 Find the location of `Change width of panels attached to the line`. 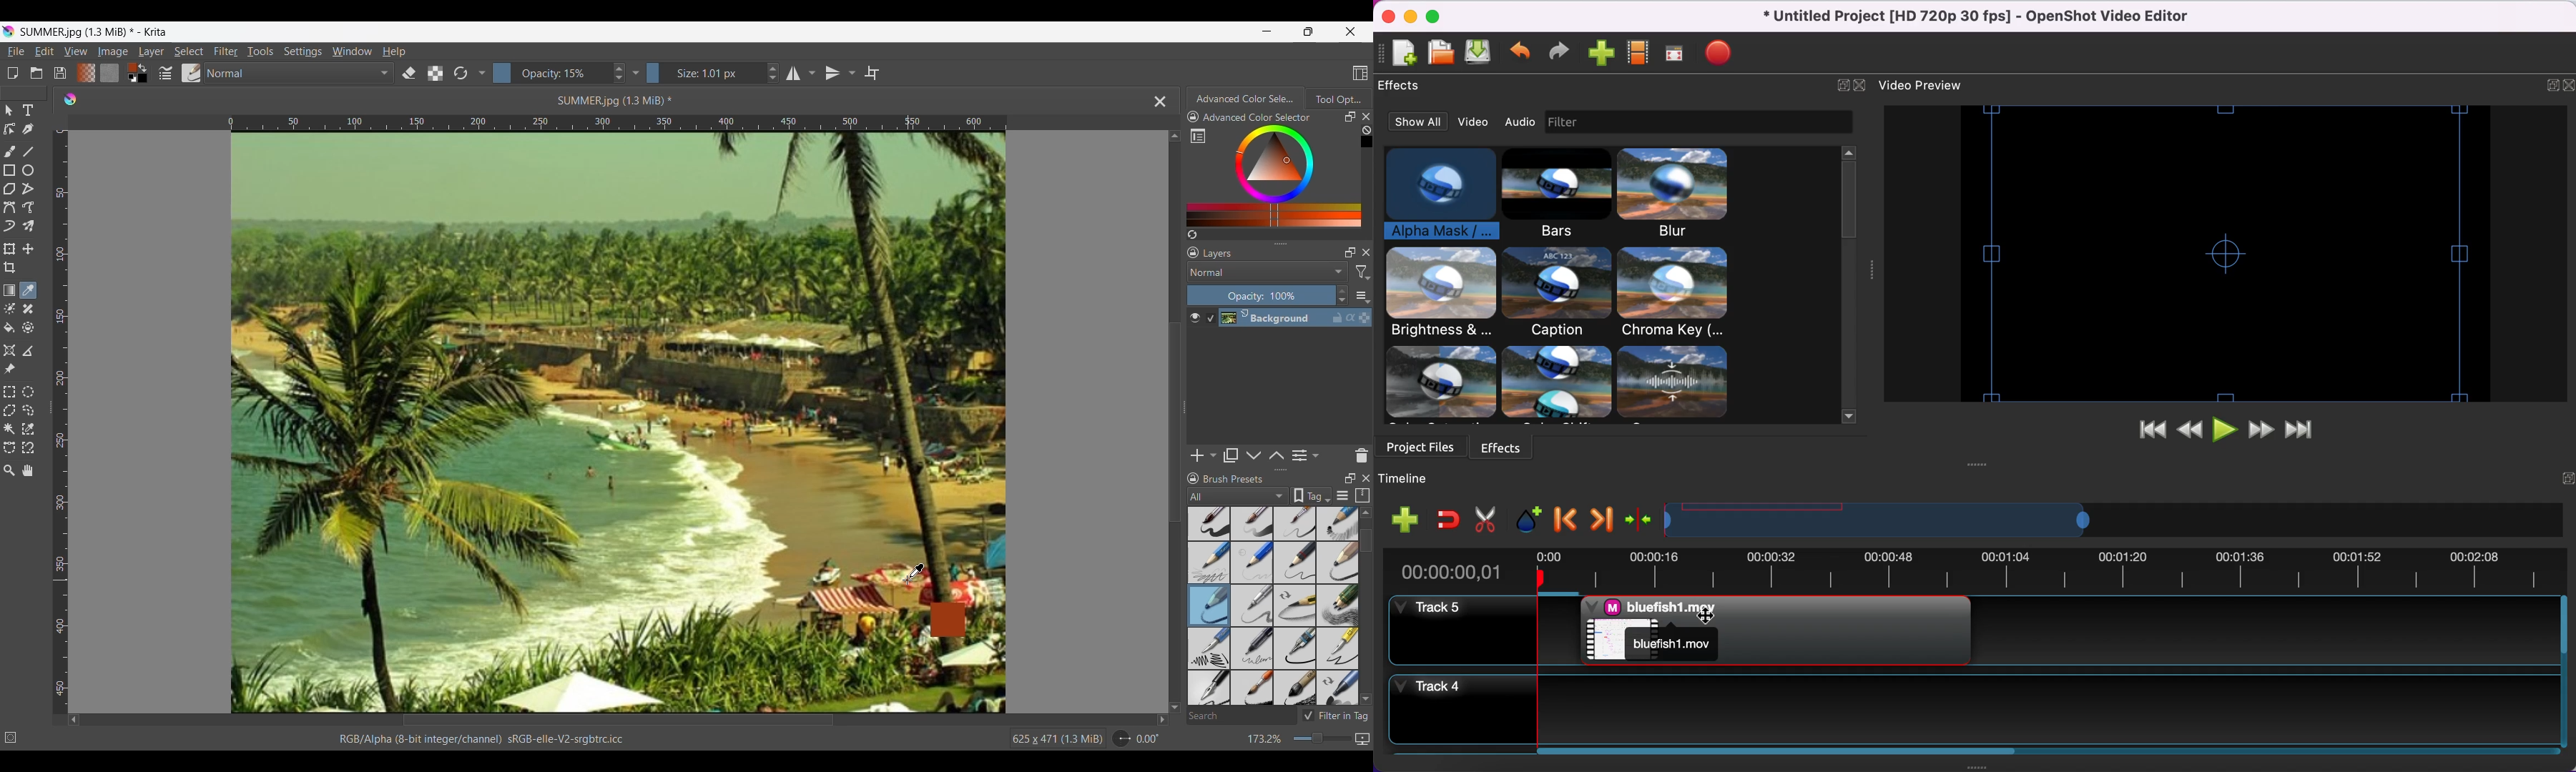

Change width of panels attached to the line is located at coordinates (1184, 415).